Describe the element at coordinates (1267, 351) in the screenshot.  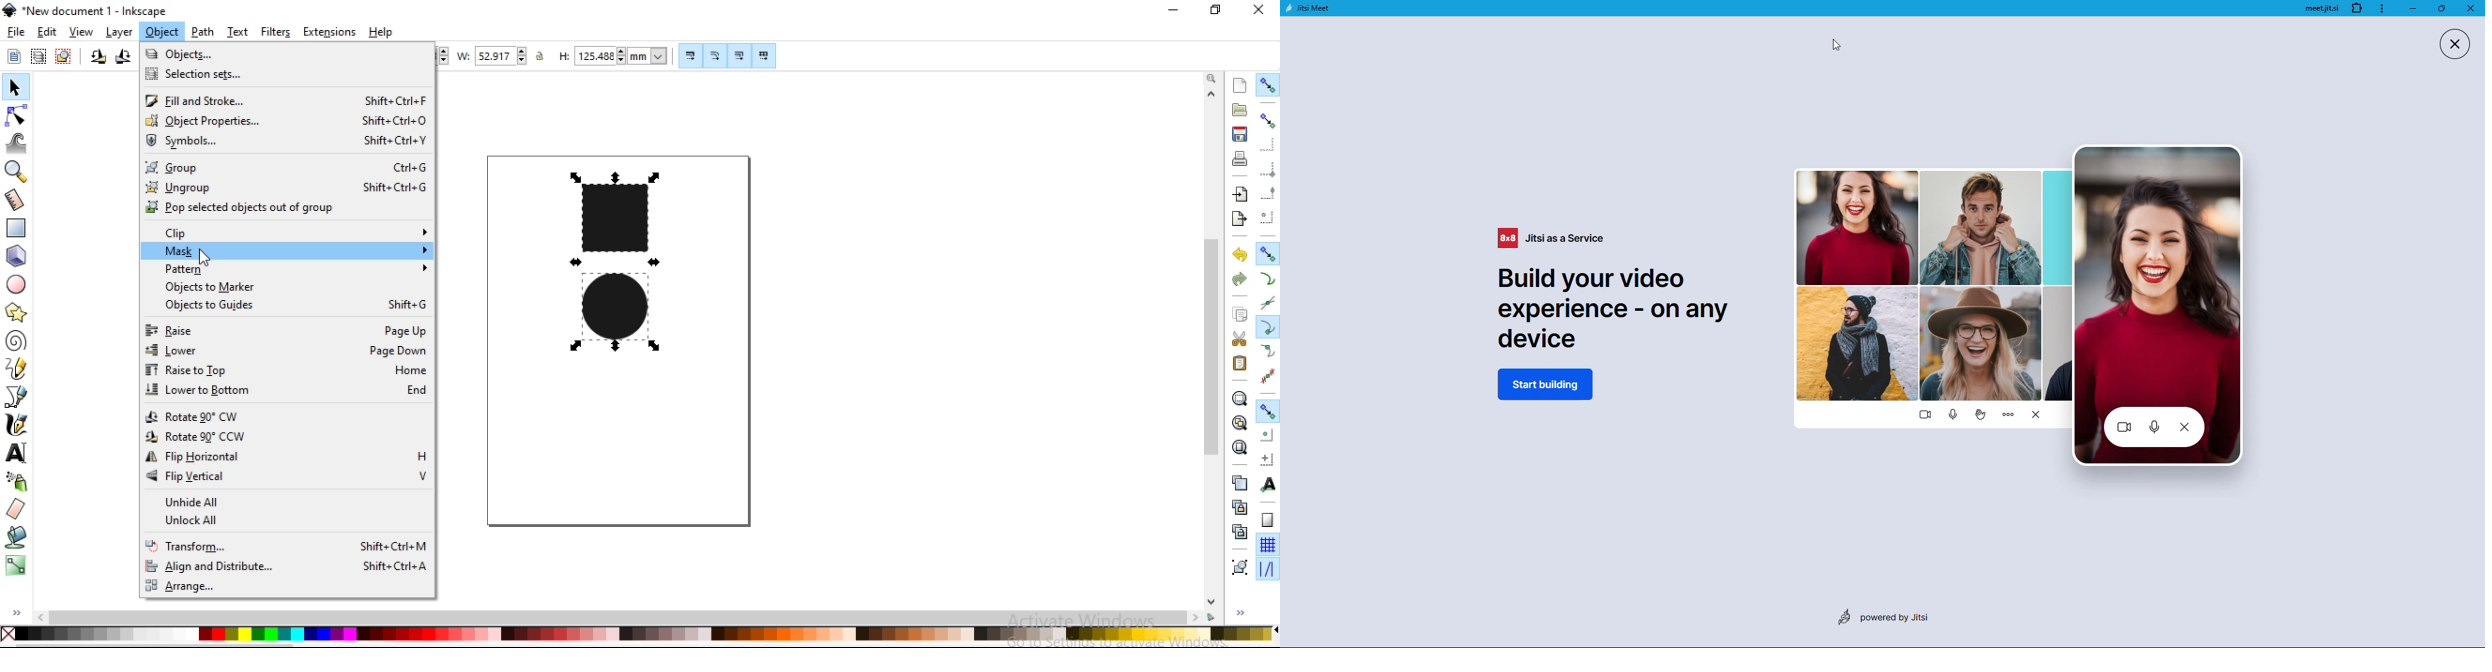
I see `snap smooth nodes` at that location.